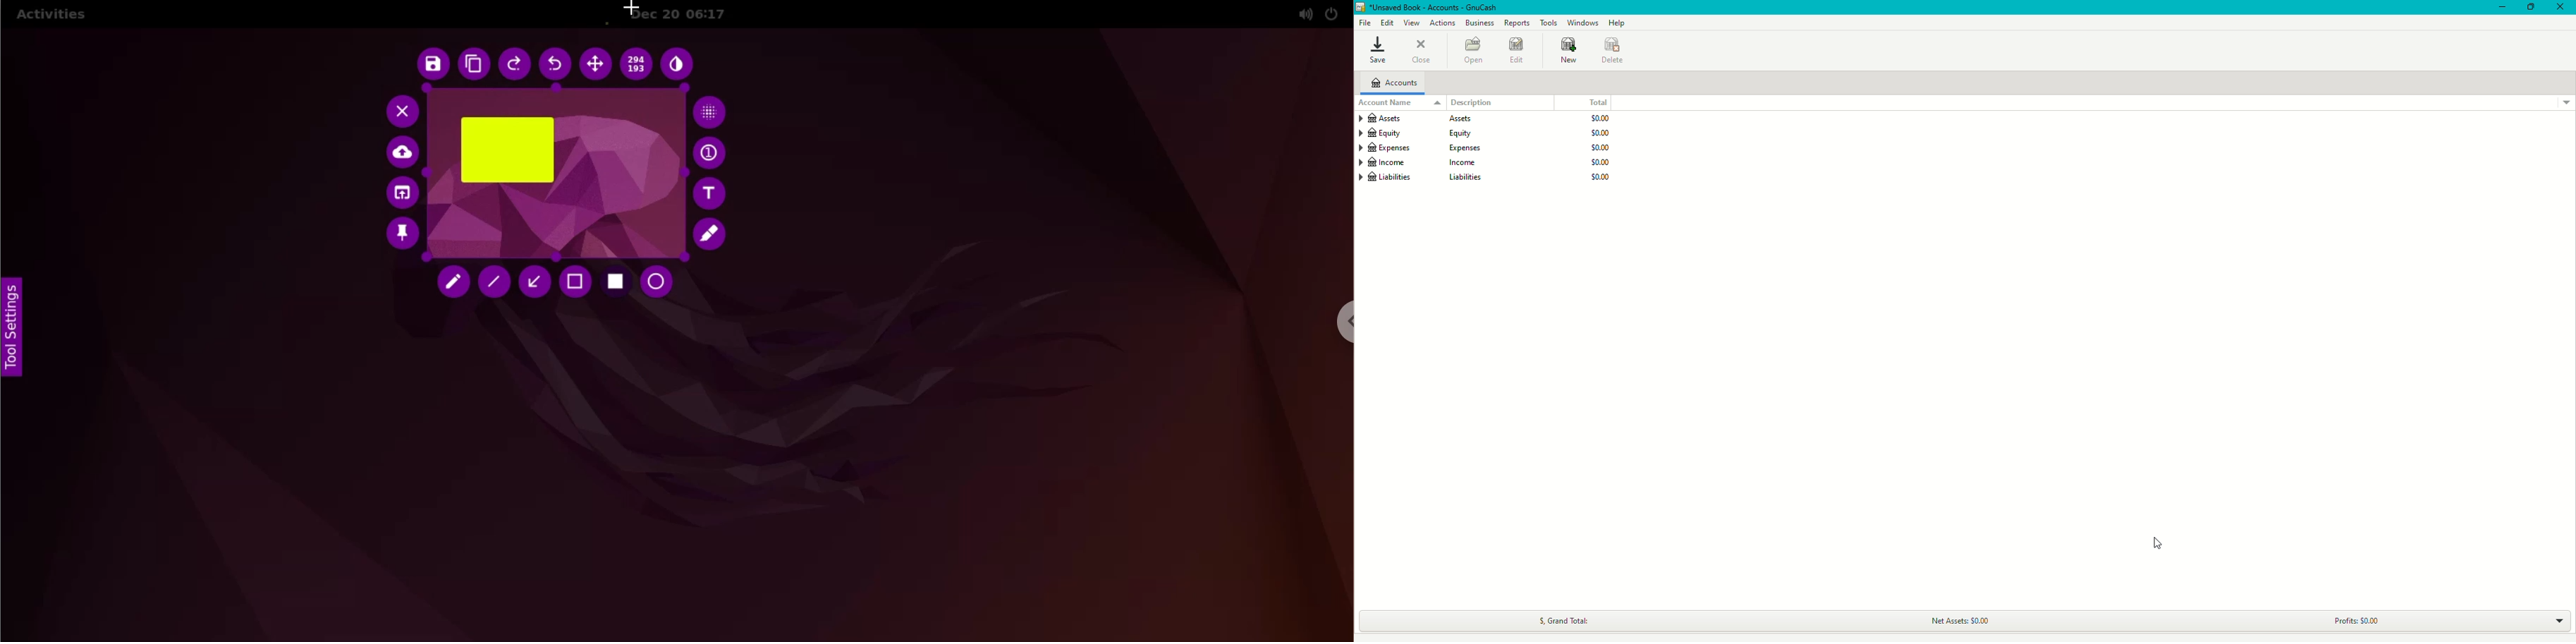 The height and width of the screenshot is (644, 2576). I want to click on Open, so click(1474, 50).